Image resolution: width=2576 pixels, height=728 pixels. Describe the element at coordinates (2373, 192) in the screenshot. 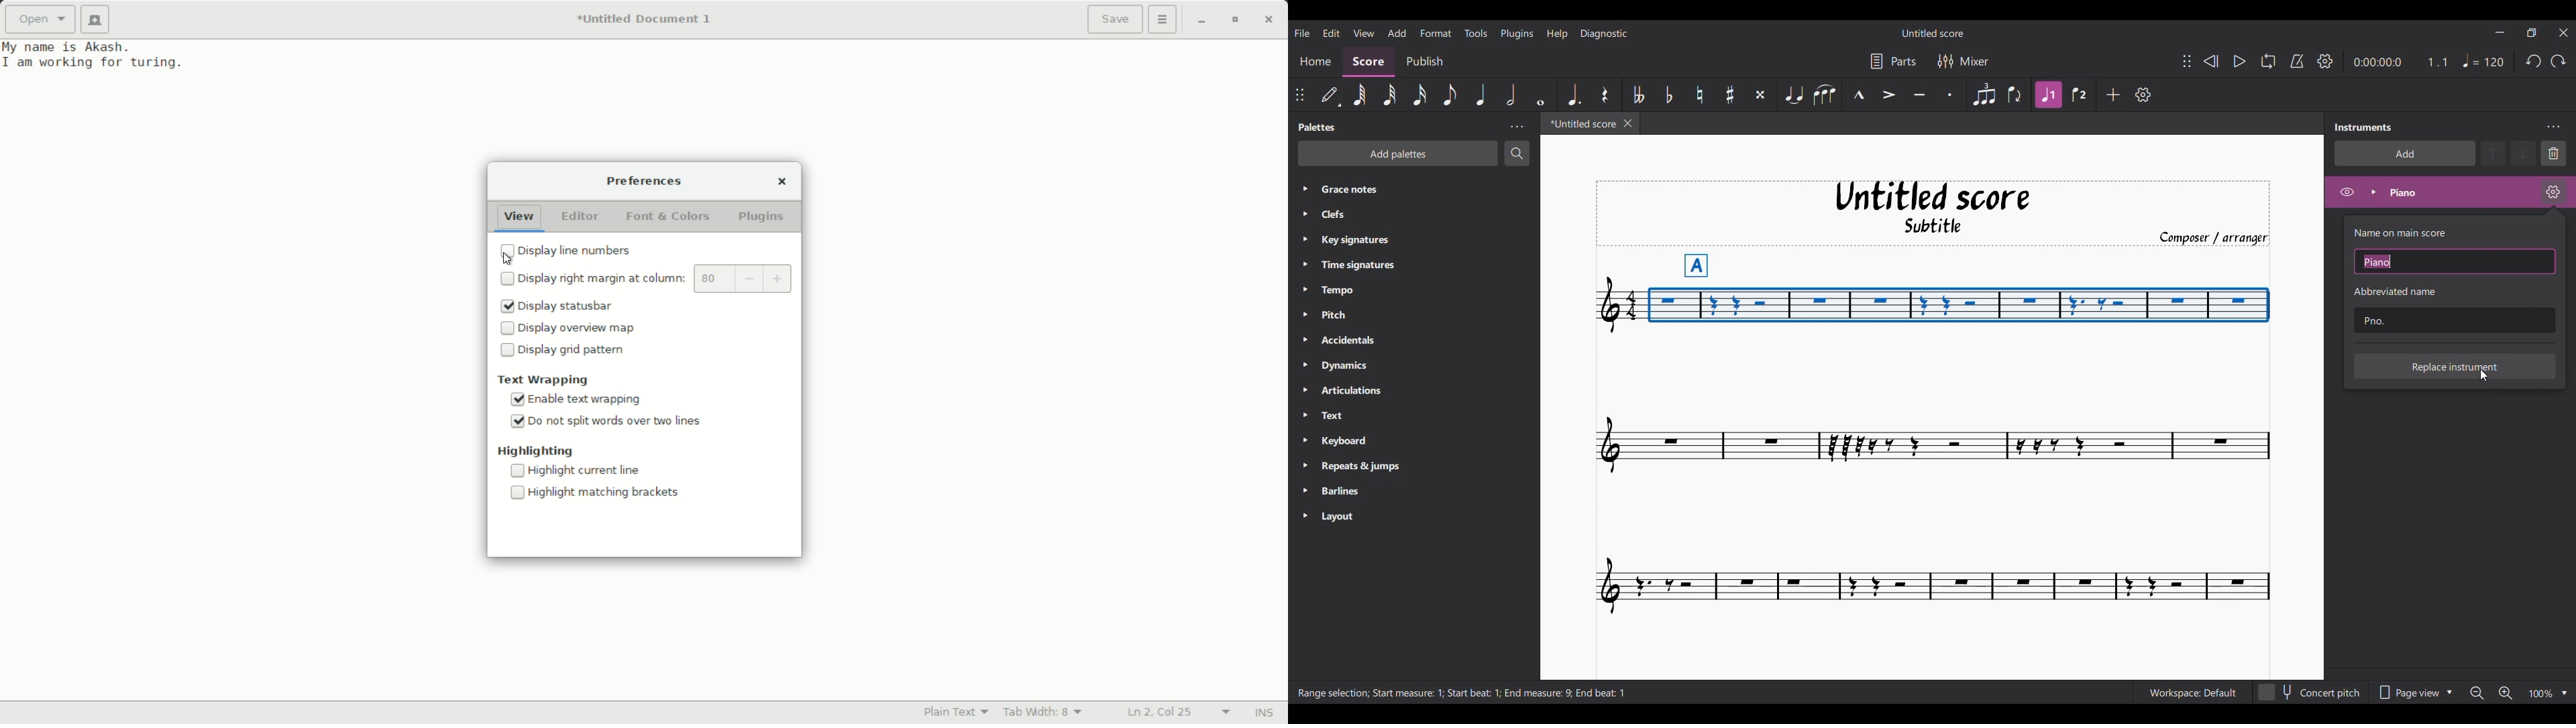

I see `Expand instrument` at that location.